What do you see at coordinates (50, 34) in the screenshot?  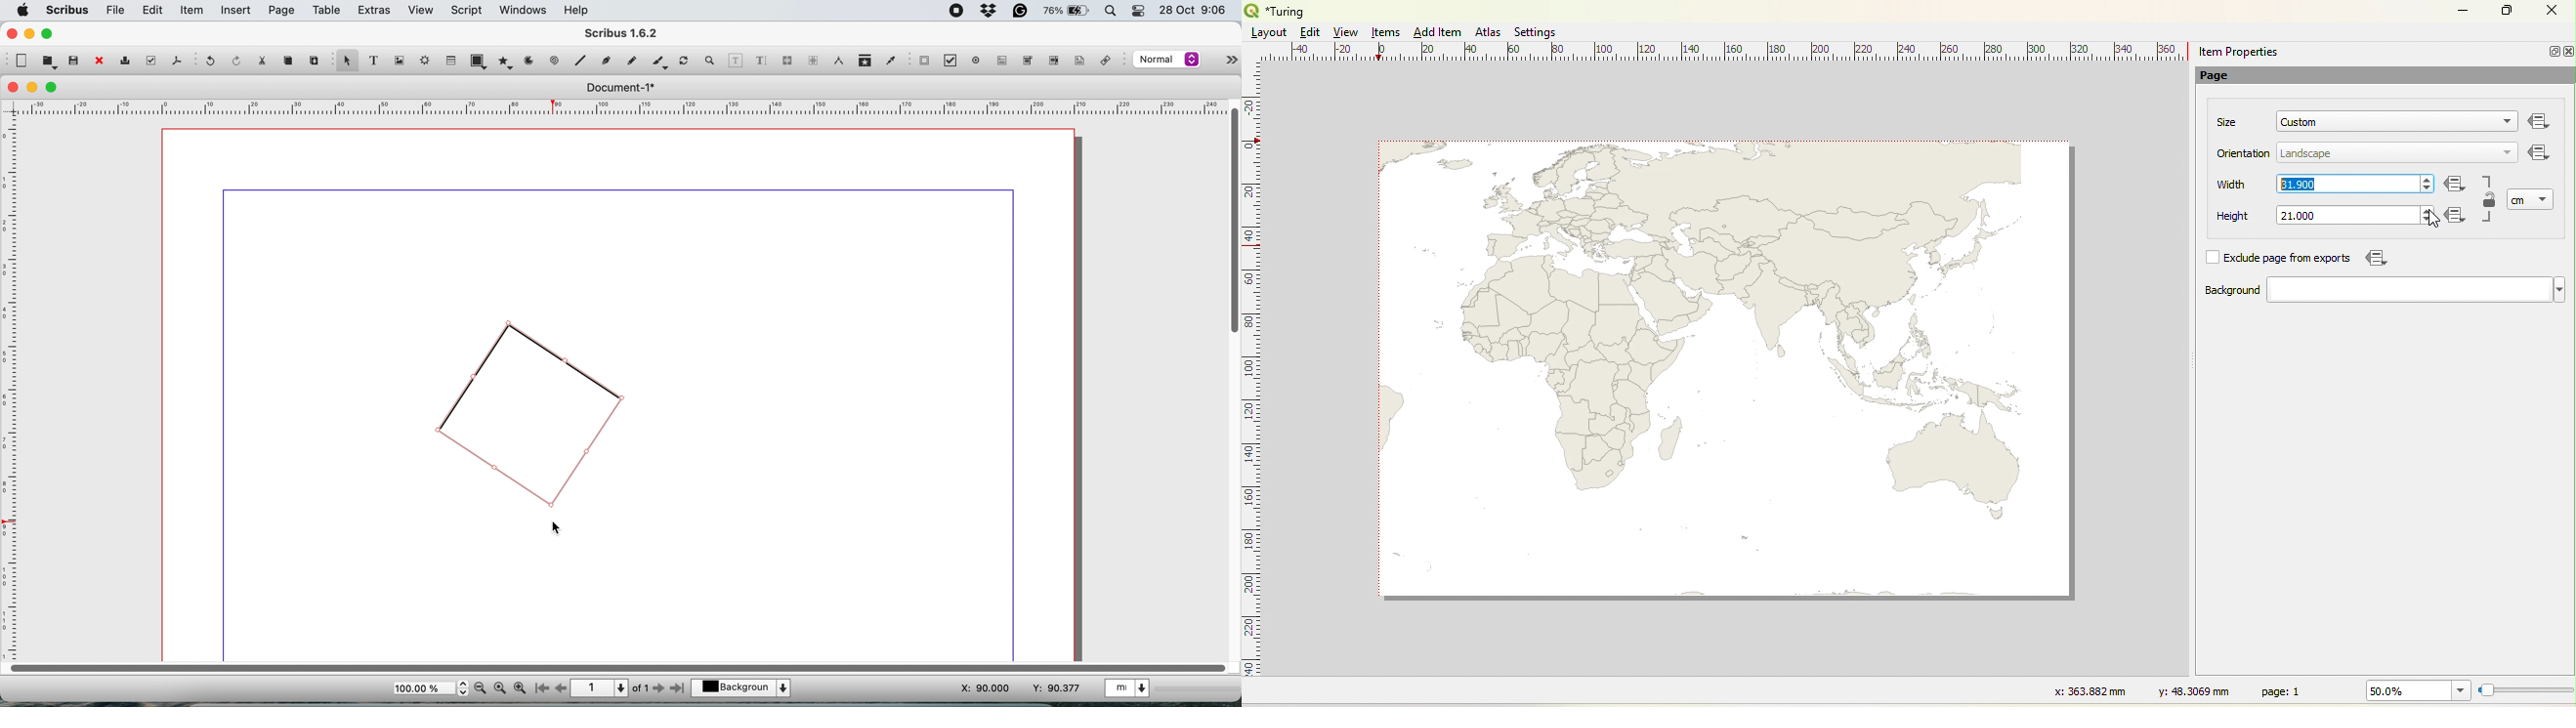 I see `maximise` at bounding box center [50, 34].